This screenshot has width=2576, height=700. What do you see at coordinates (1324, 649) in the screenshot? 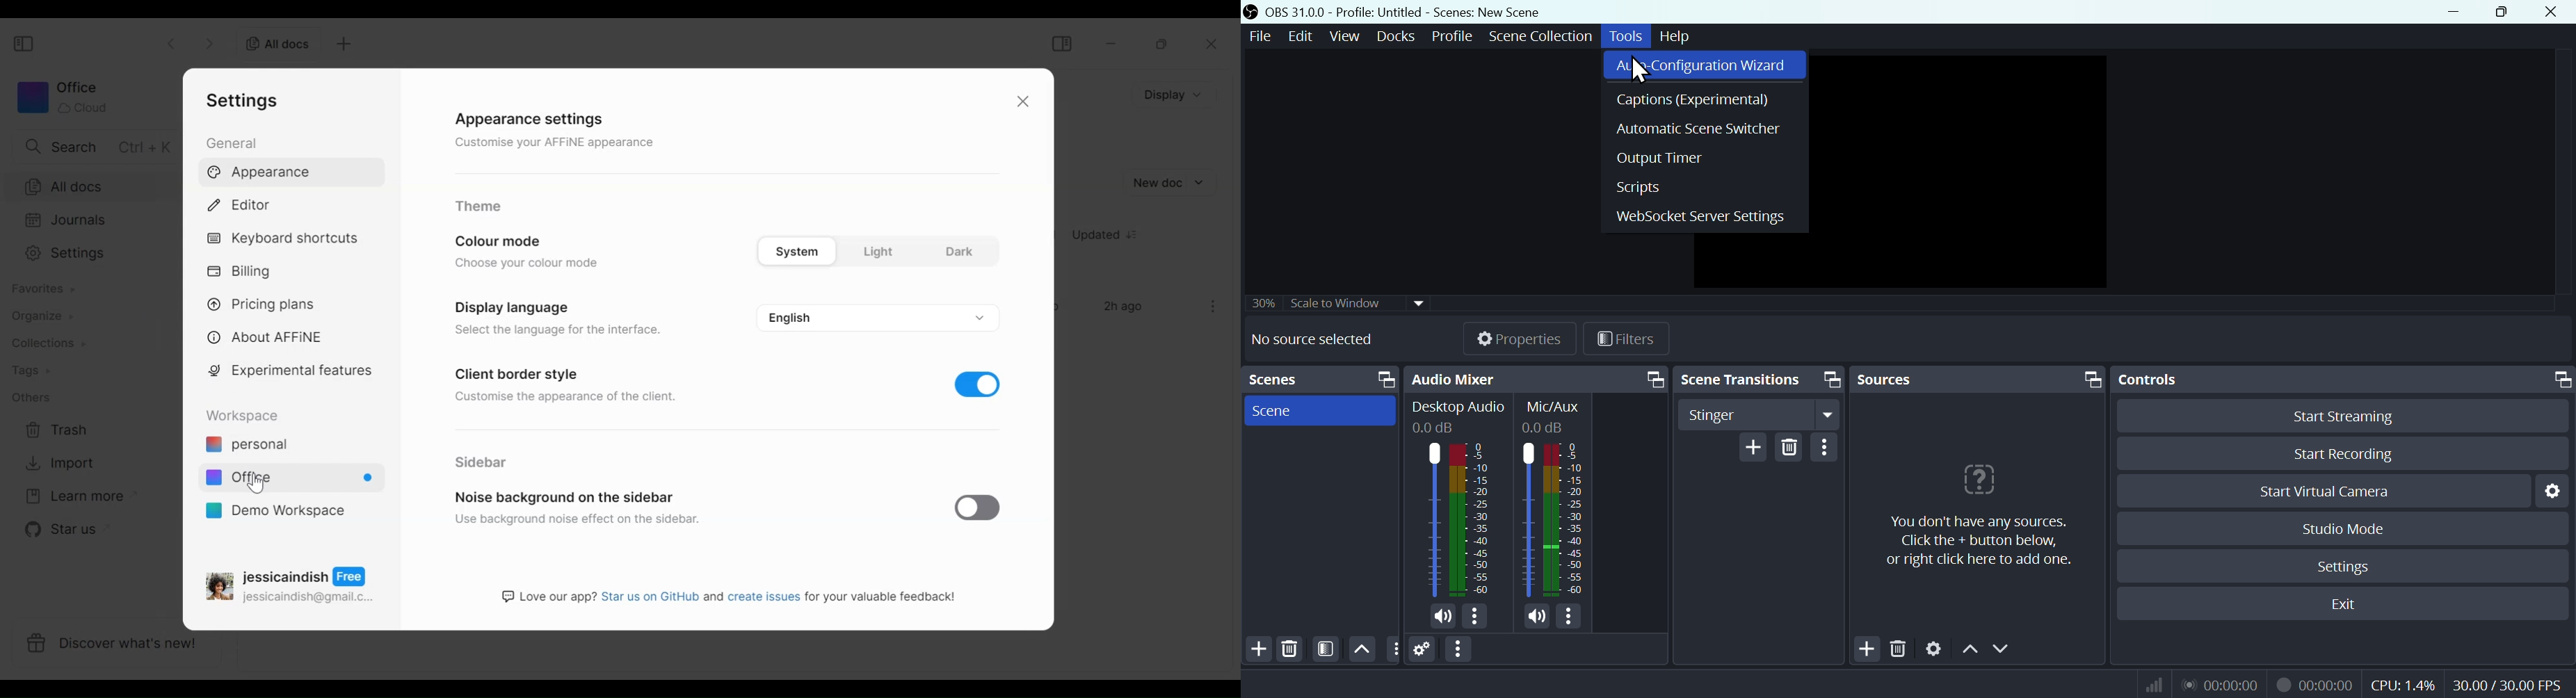
I see `Filters` at bounding box center [1324, 649].